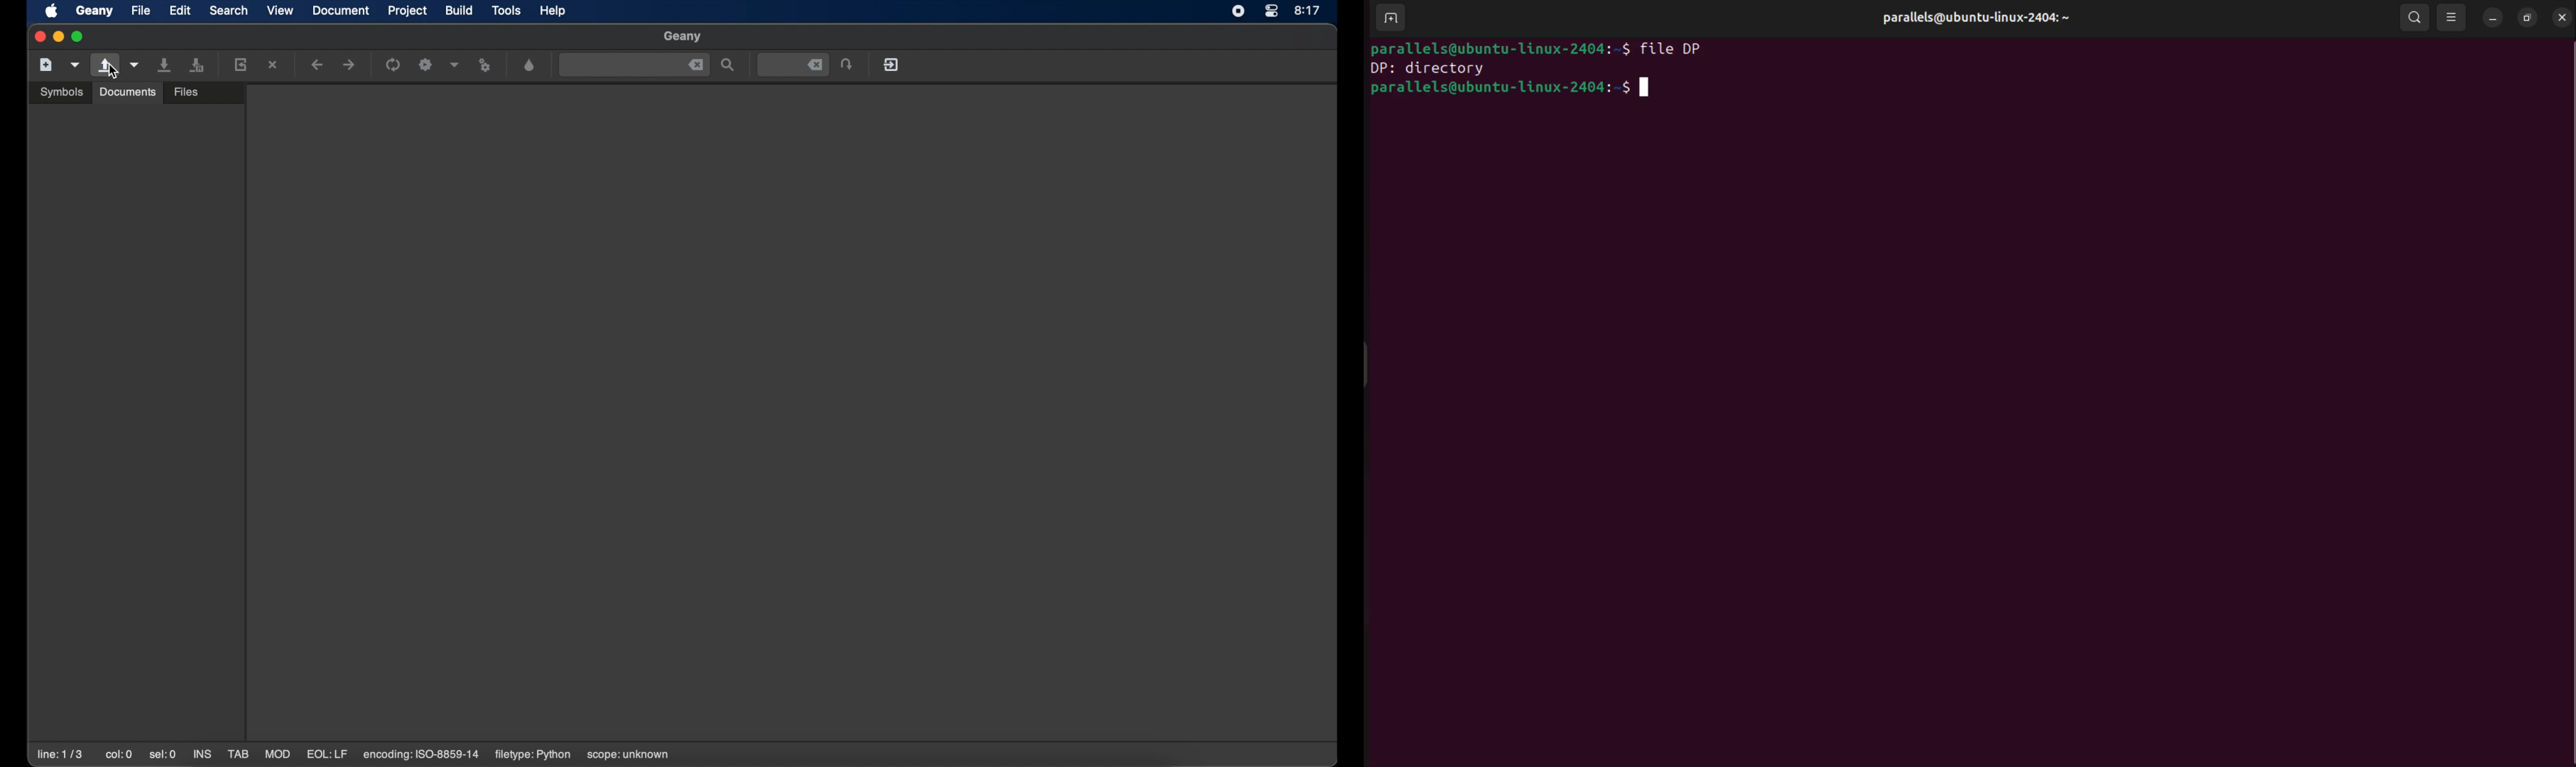 The height and width of the screenshot is (784, 2576). I want to click on find the entered text in current file, so click(728, 65).